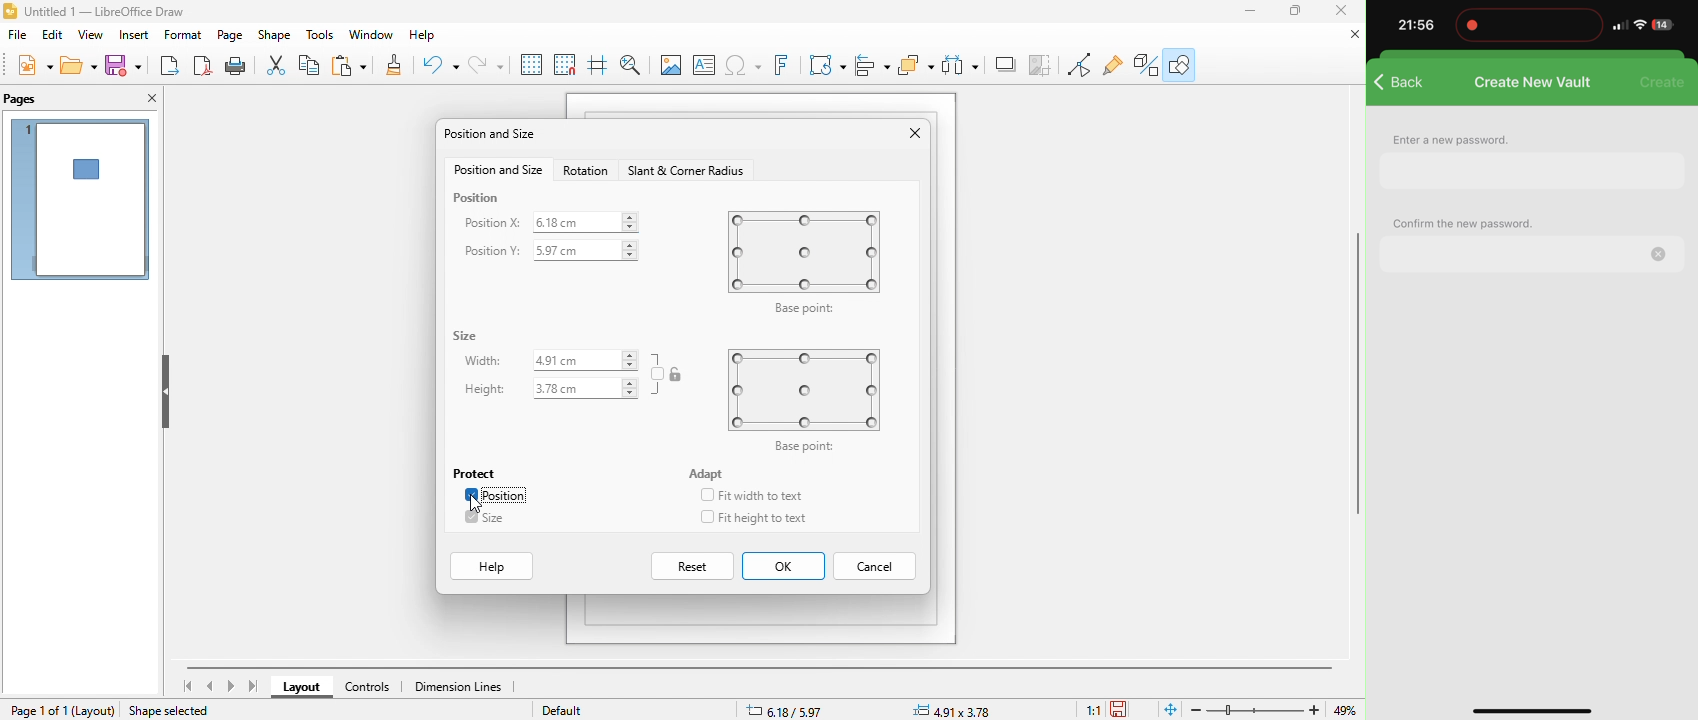  Describe the element at coordinates (532, 65) in the screenshot. I see `display grid` at that location.